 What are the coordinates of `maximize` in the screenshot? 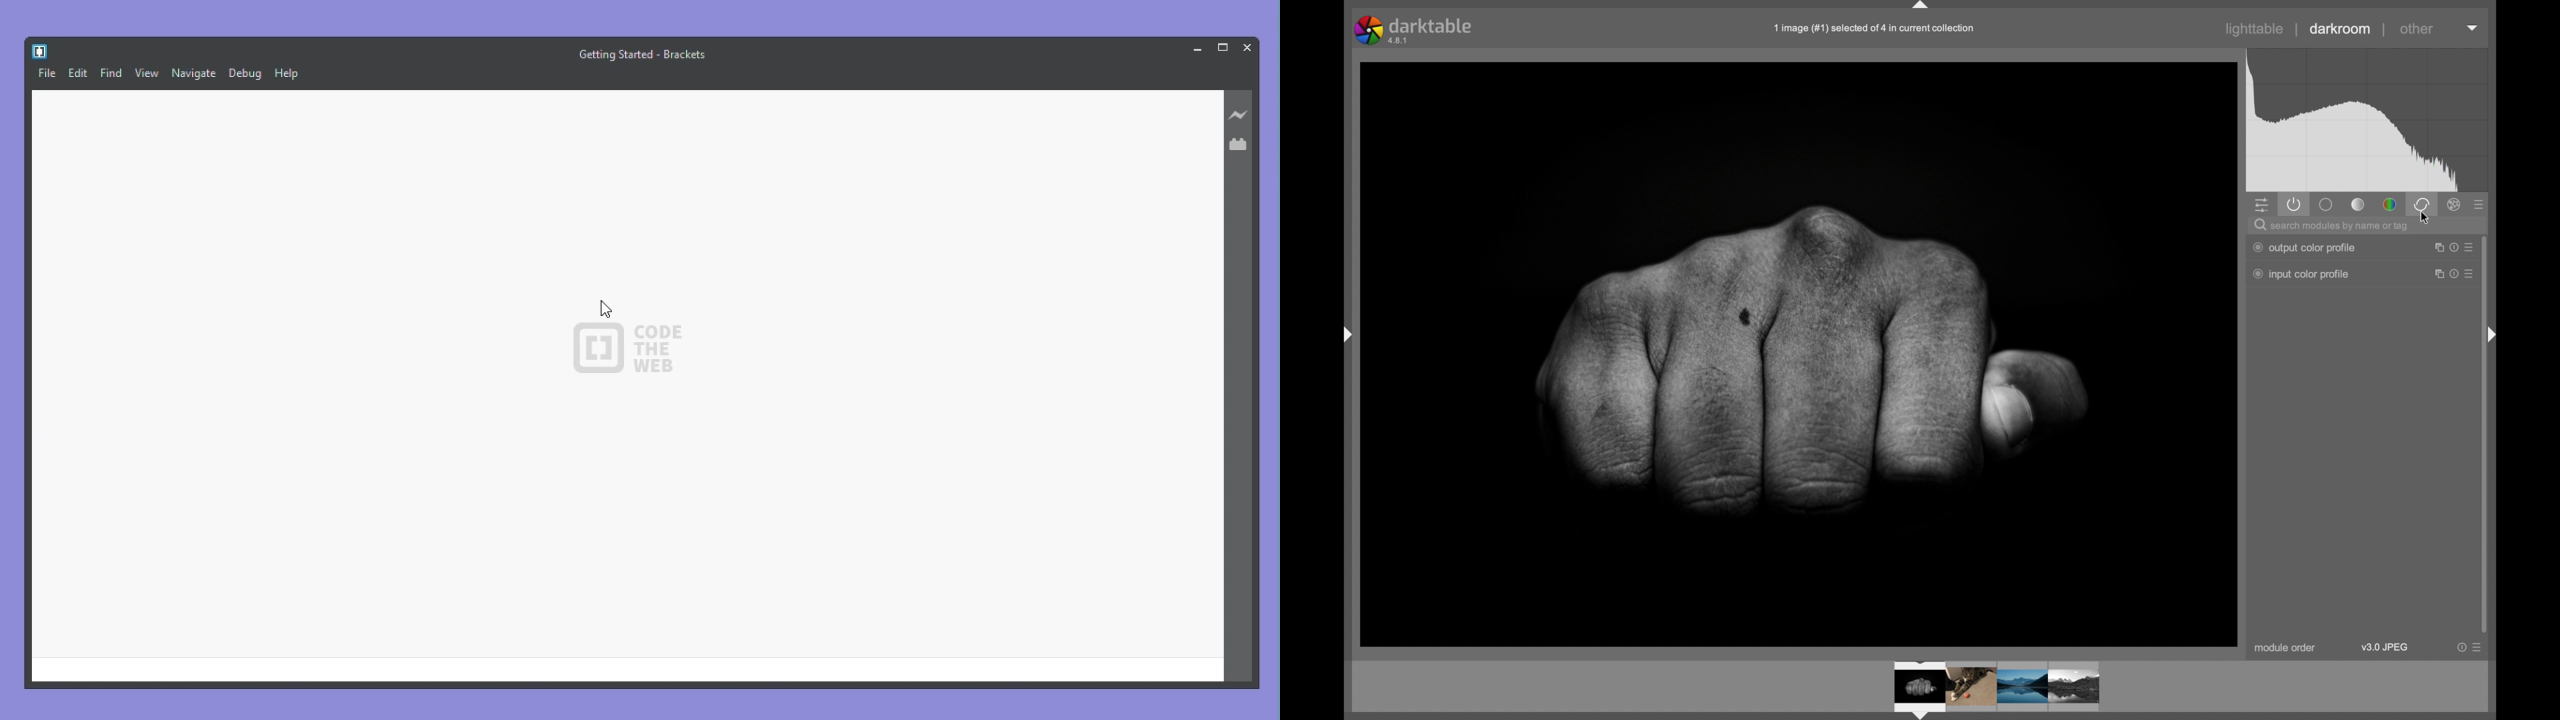 It's located at (2437, 275).